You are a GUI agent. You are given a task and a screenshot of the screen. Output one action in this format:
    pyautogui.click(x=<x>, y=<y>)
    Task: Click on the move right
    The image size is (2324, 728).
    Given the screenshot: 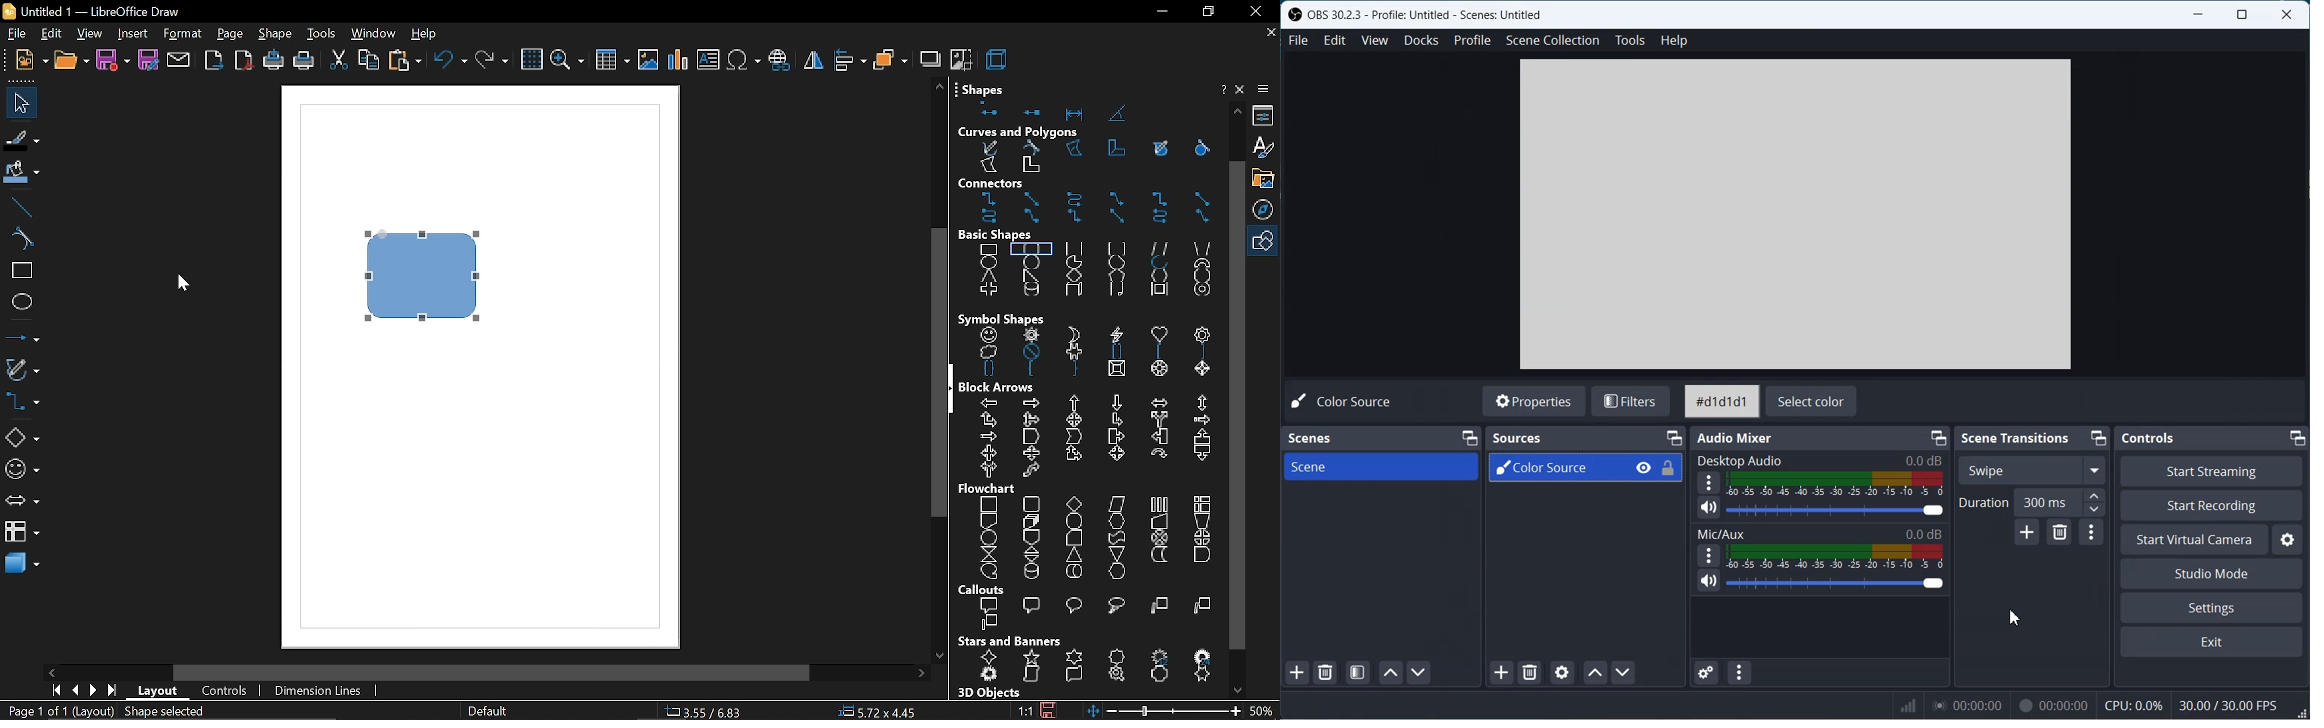 What is the action you would take?
    pyautogui.click(x=921, y=674)
    